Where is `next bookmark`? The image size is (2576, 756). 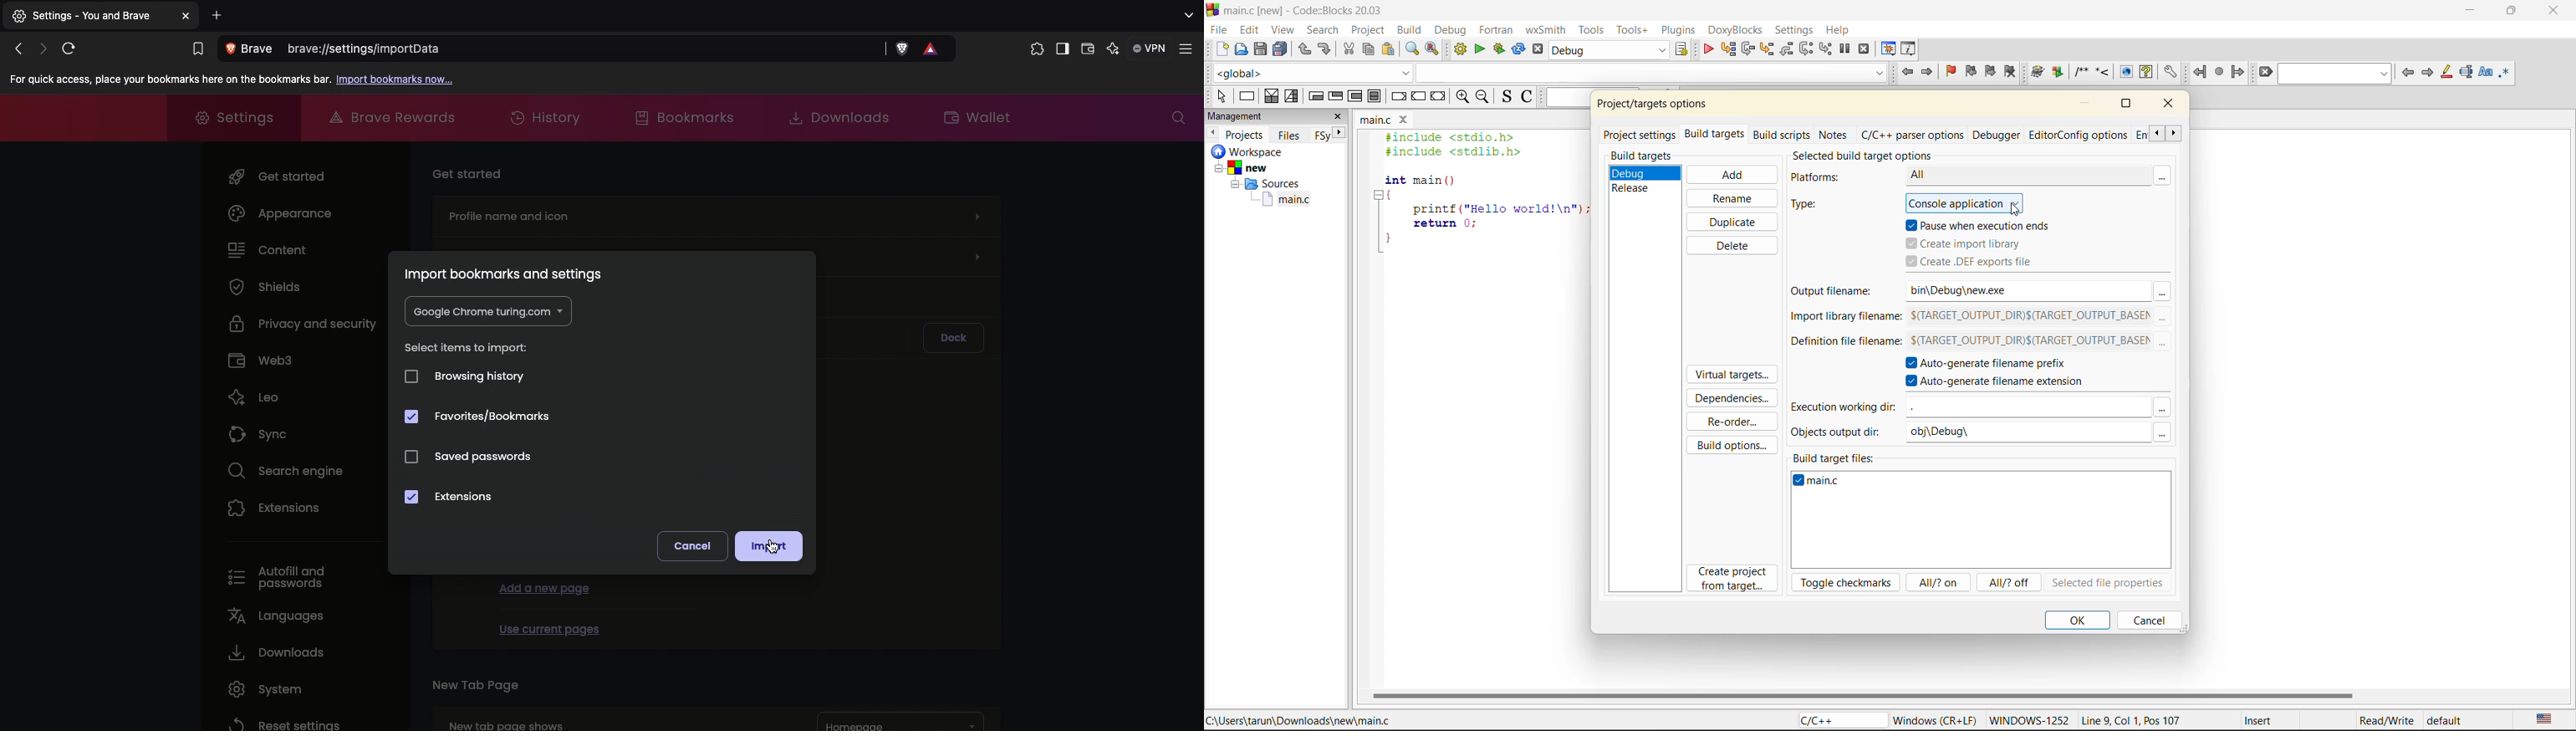 next bookmark is located at coordinates (1993, 73).